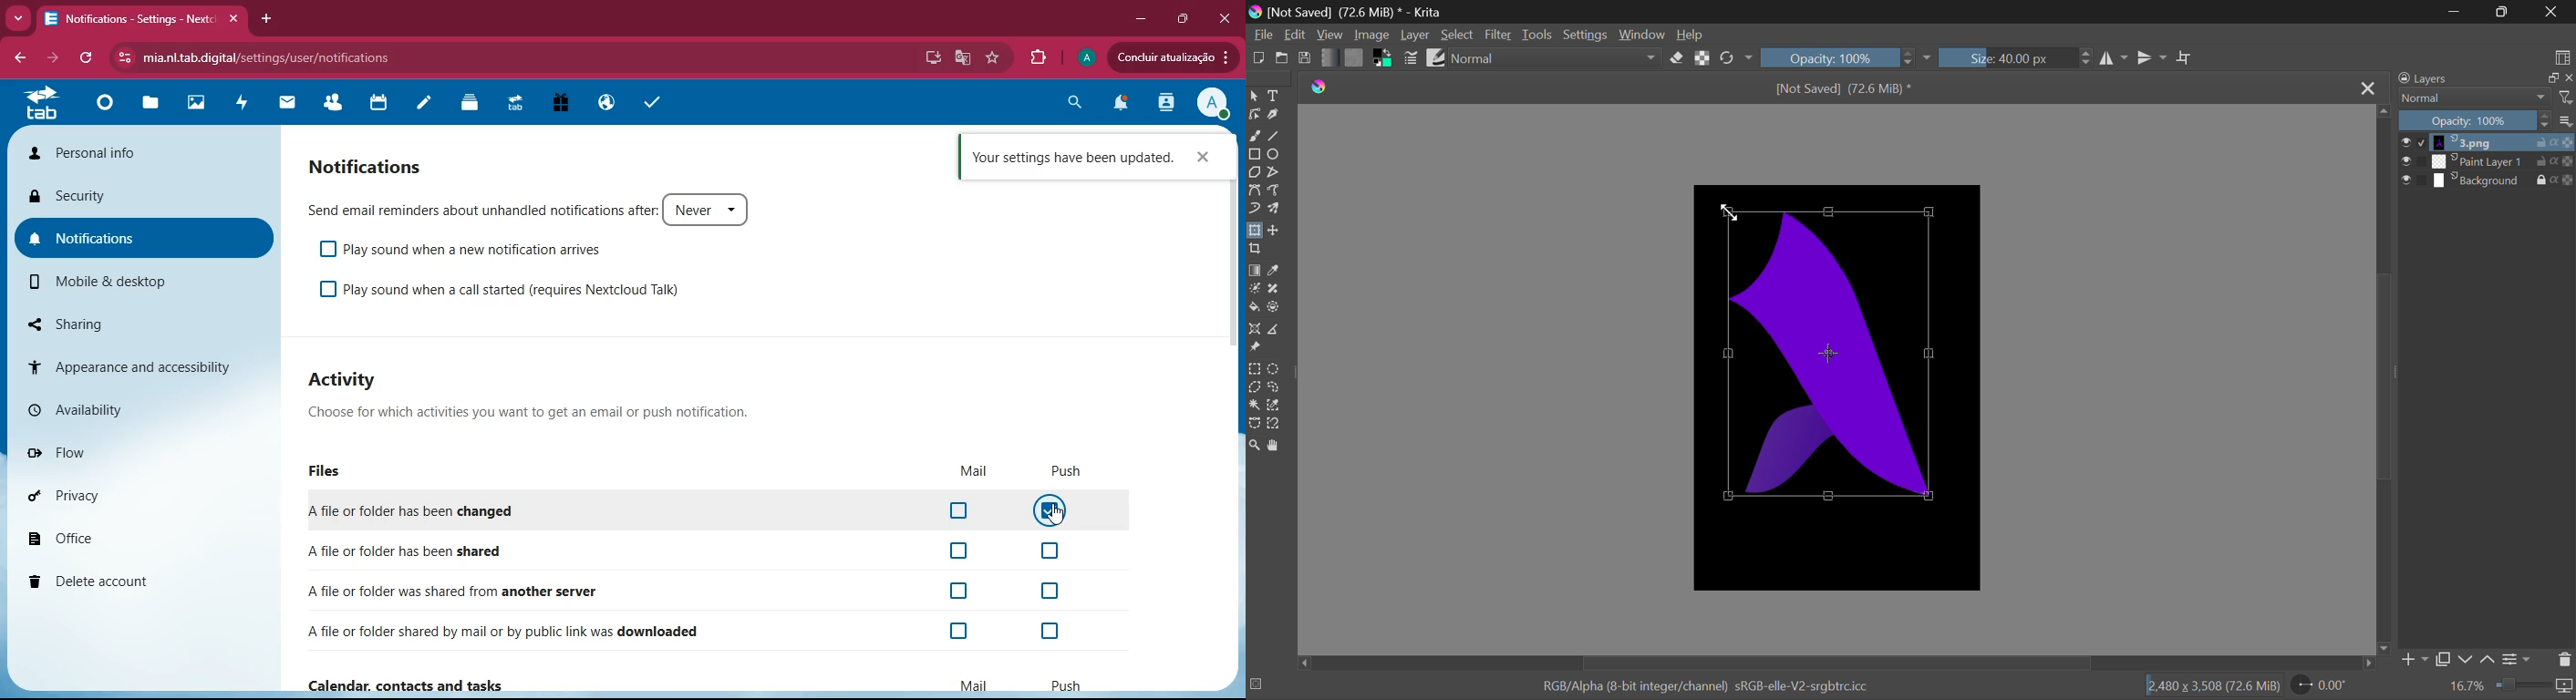 This screenshot has height=700, width=2576. What do you see at coordinates (1067, 470) in the screenshot?
I see `push` at bounding box center [1067, 470].